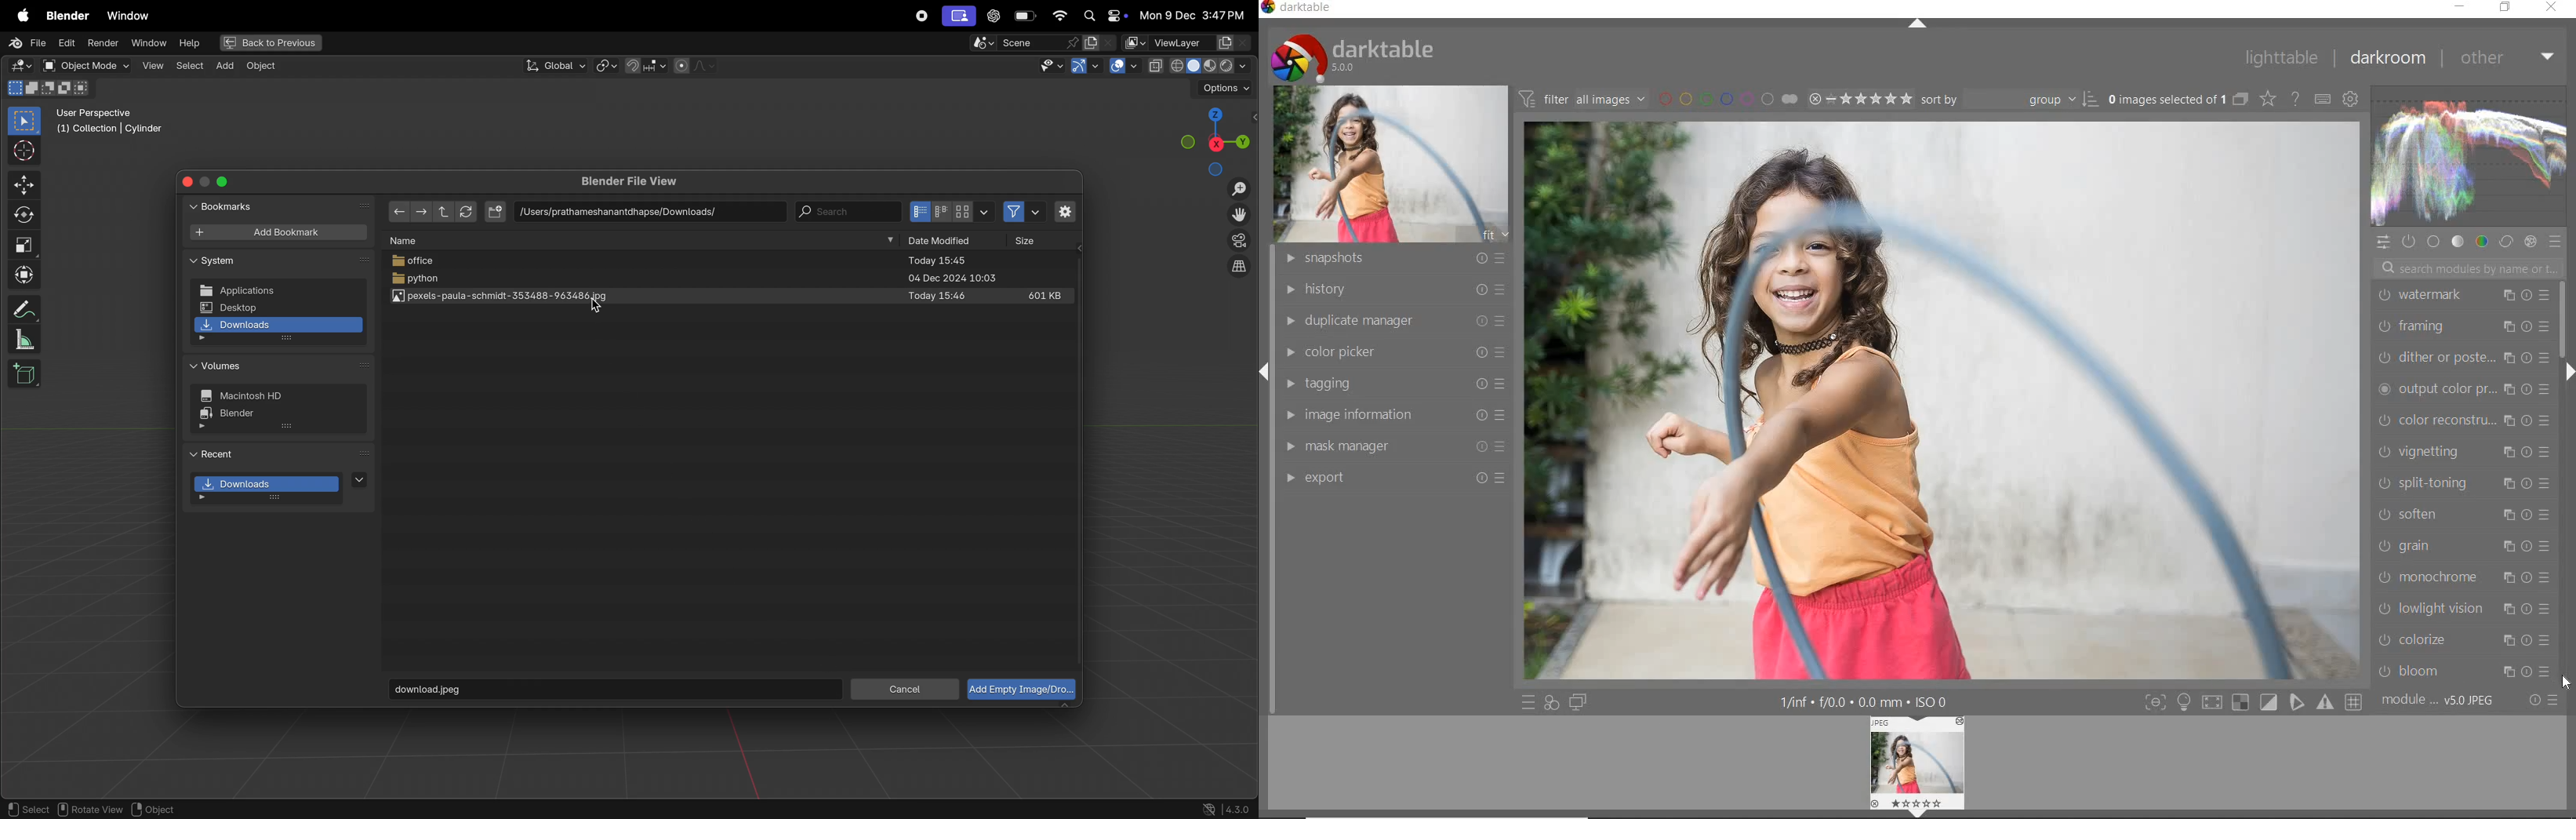 The width and height of the screenshot is (2576, 840). What do you see at coordinates (2465, 296) in the screenshot?
I see `watermark` at bounding box center [2465, 296].